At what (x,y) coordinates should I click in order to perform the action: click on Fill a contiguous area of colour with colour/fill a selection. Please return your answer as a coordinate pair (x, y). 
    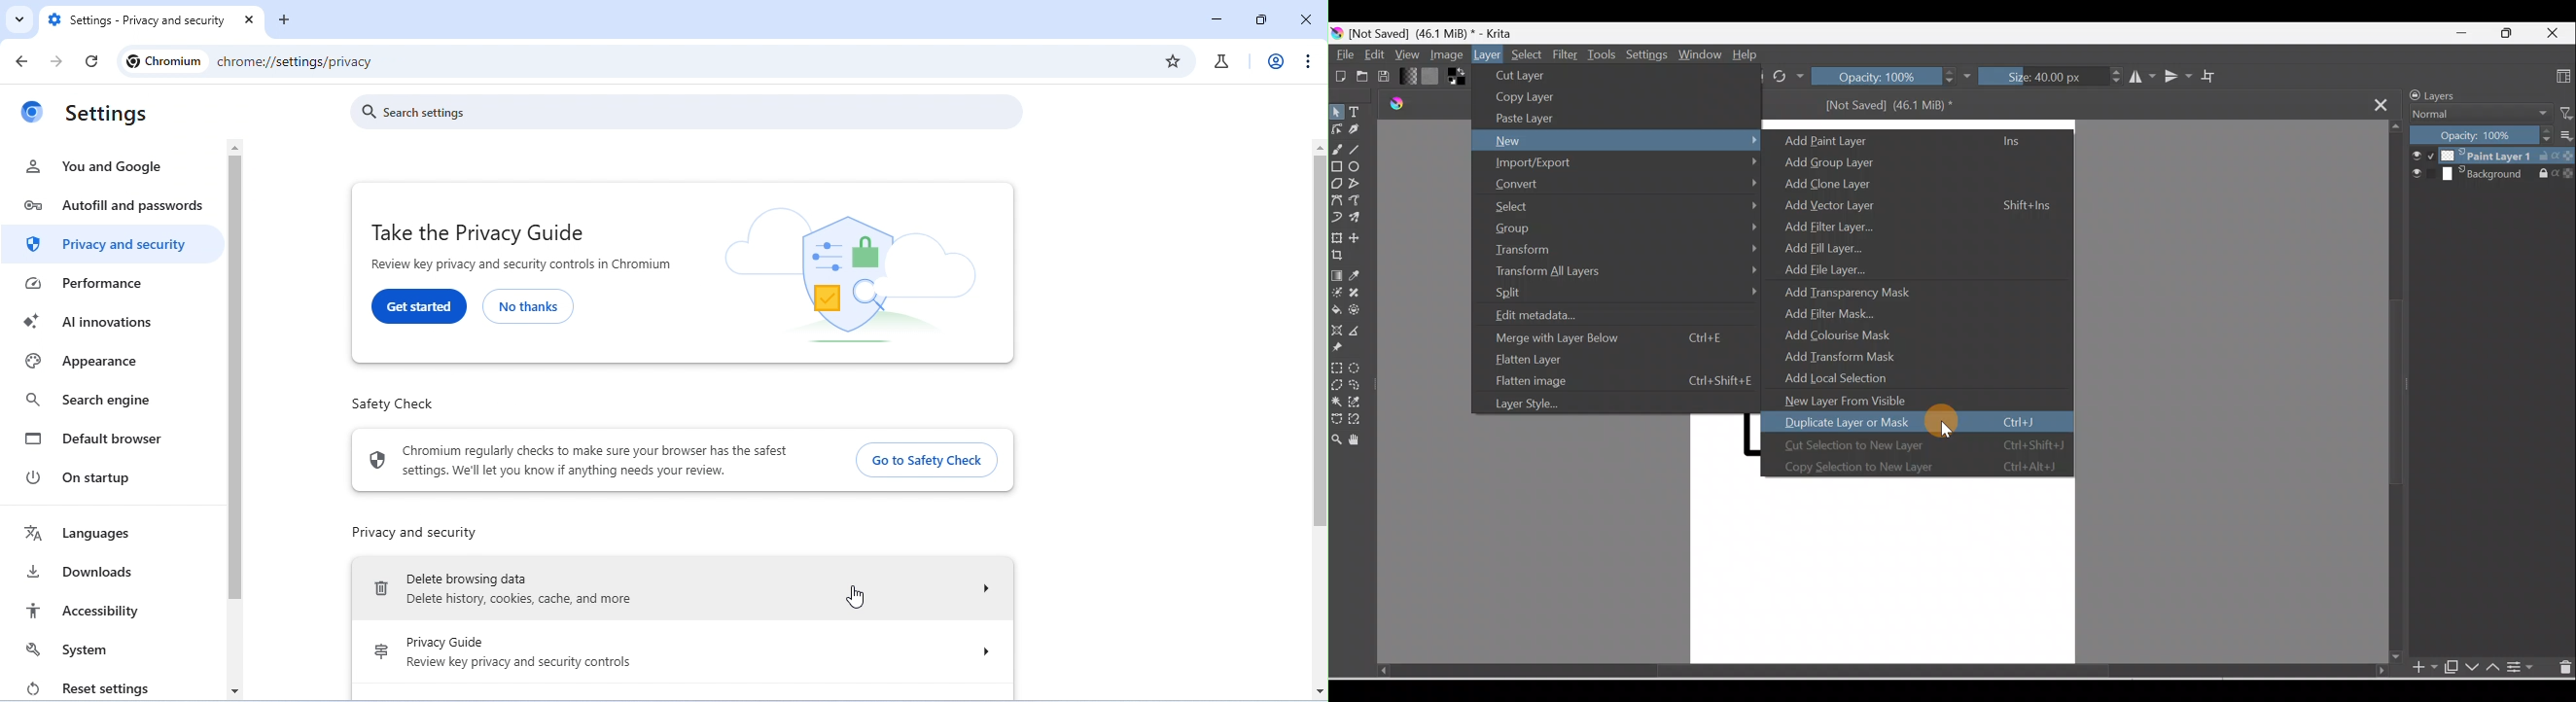
    Looking at the image, I should click on (1336, 311).